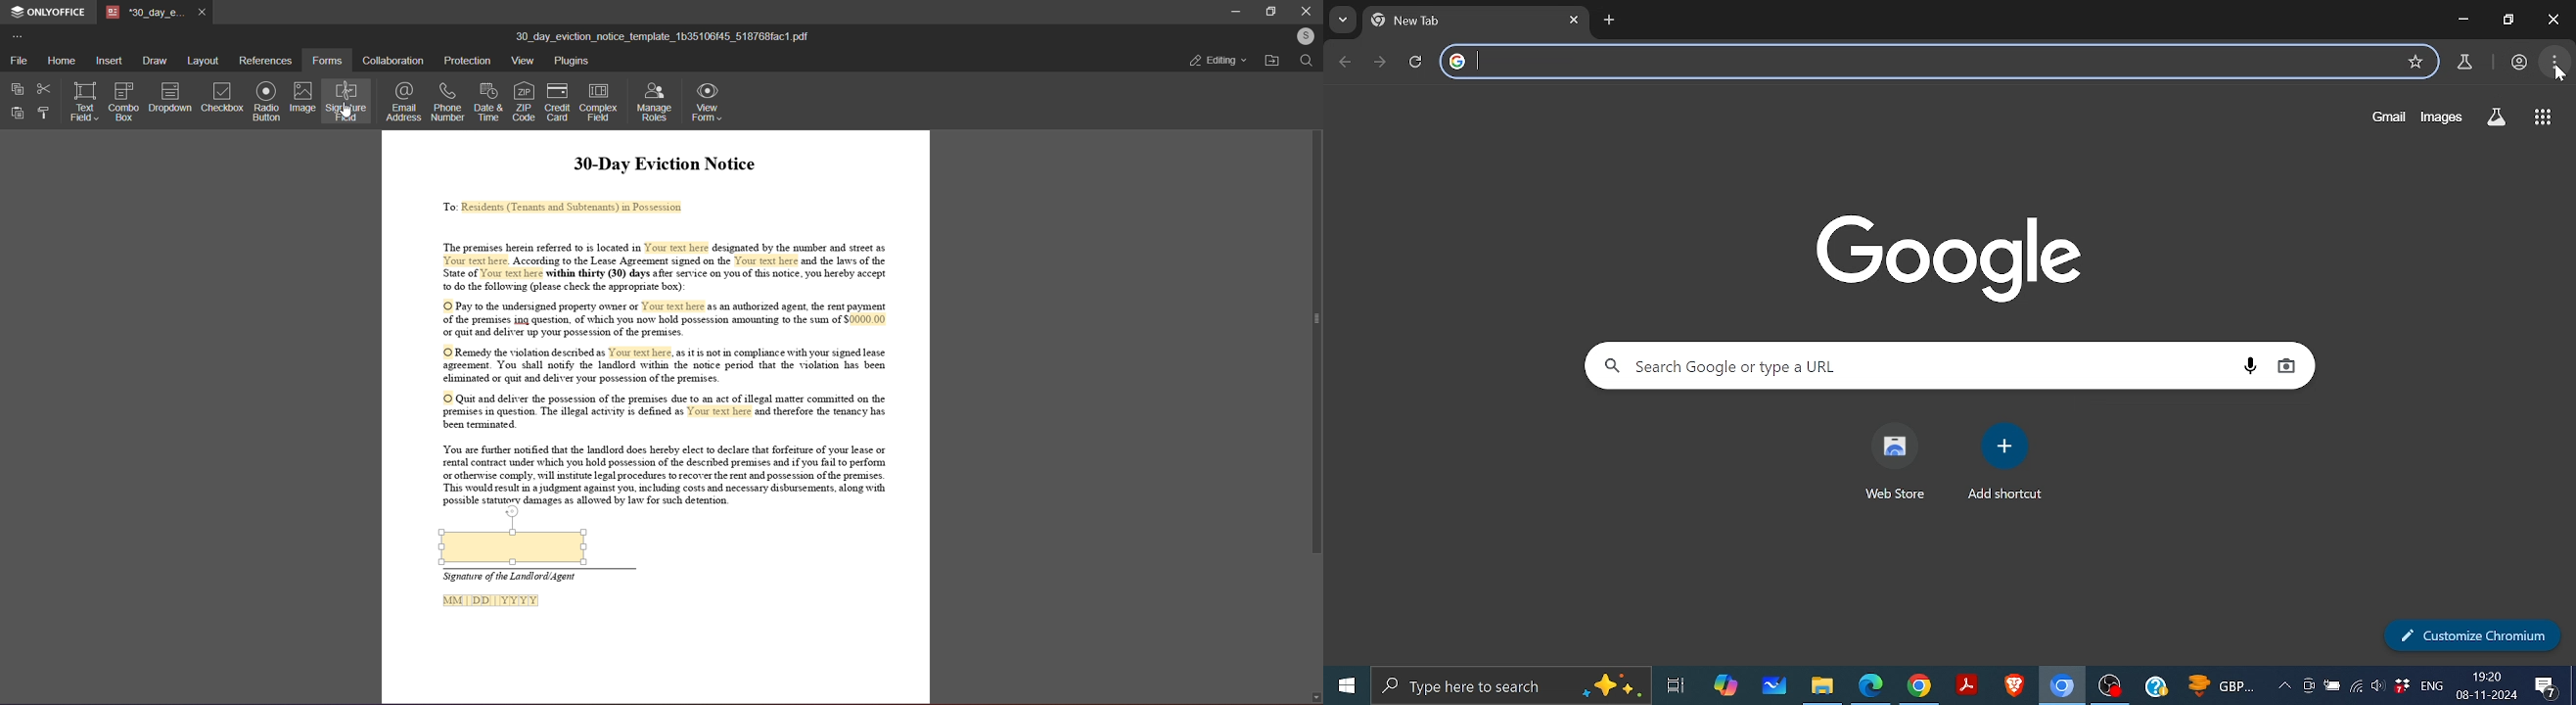 This screenshot has height=728, width=2576. What do you see at coordinates (48, 11) in the screenshot?
I see `onlyoffice application logo and name` at bounding box center [48, 11].